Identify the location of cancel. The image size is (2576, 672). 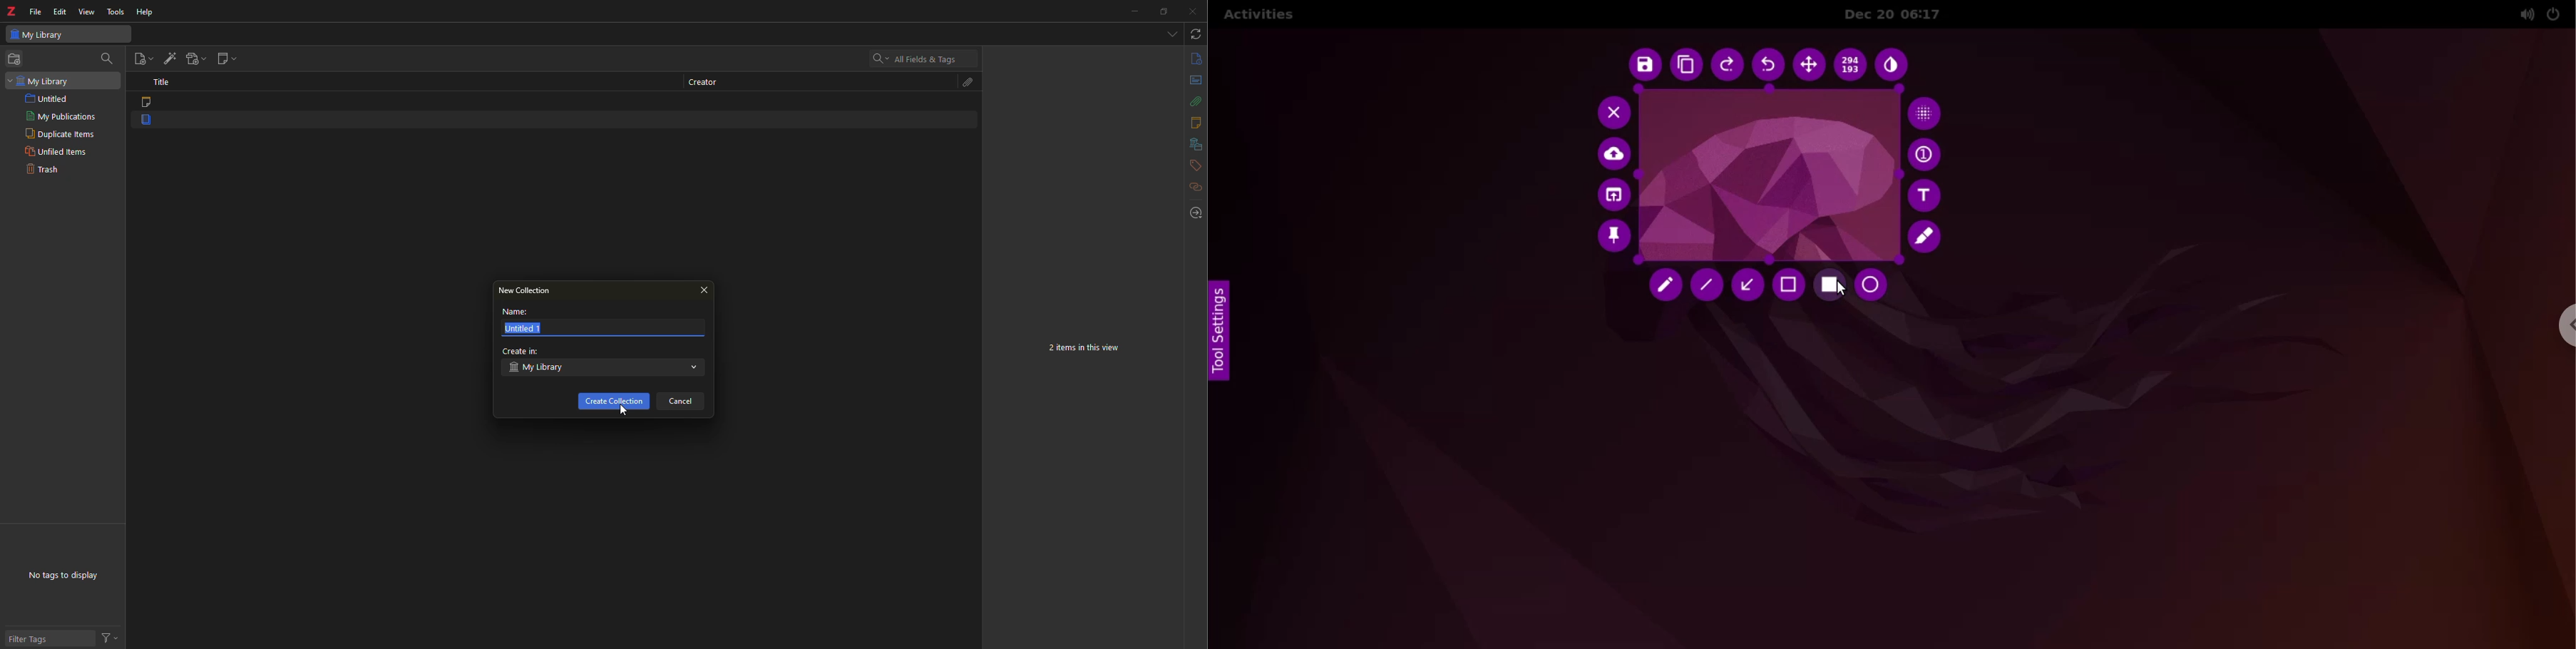
(685, 402).